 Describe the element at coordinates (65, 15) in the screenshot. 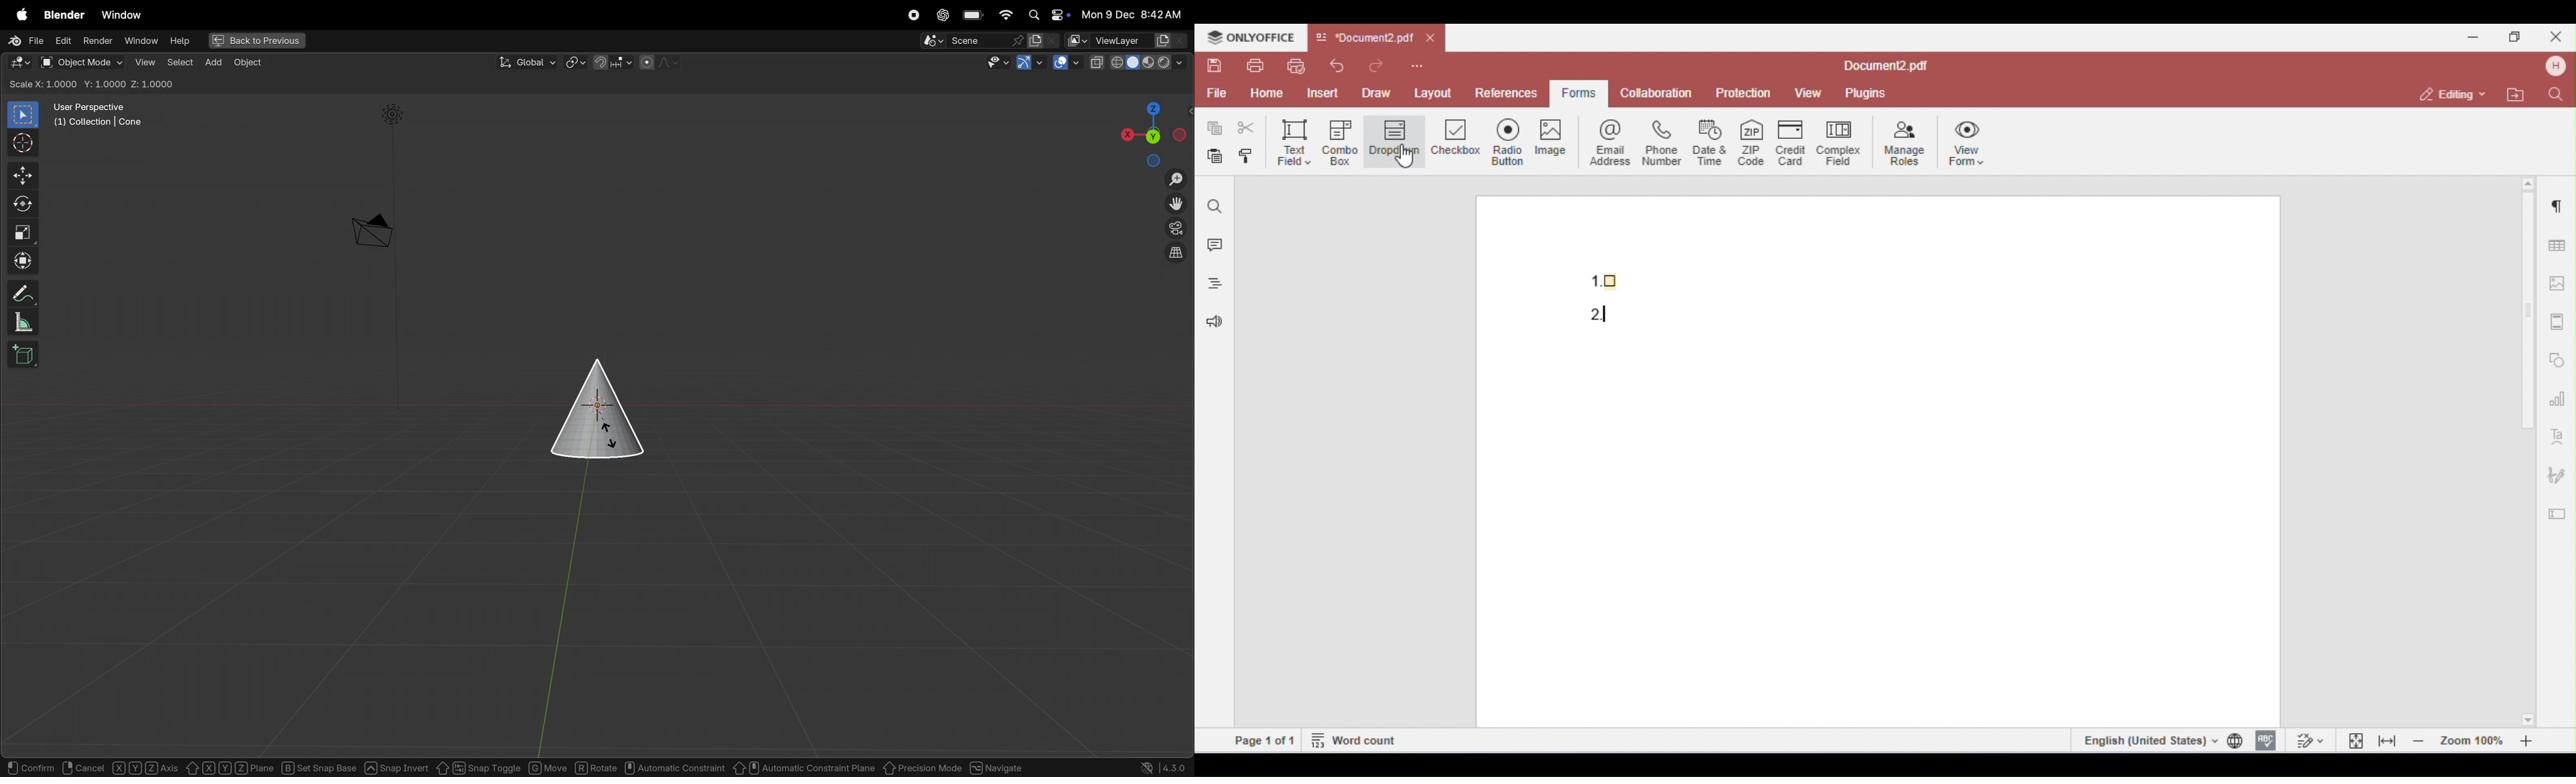

I see `Blender` at that location.